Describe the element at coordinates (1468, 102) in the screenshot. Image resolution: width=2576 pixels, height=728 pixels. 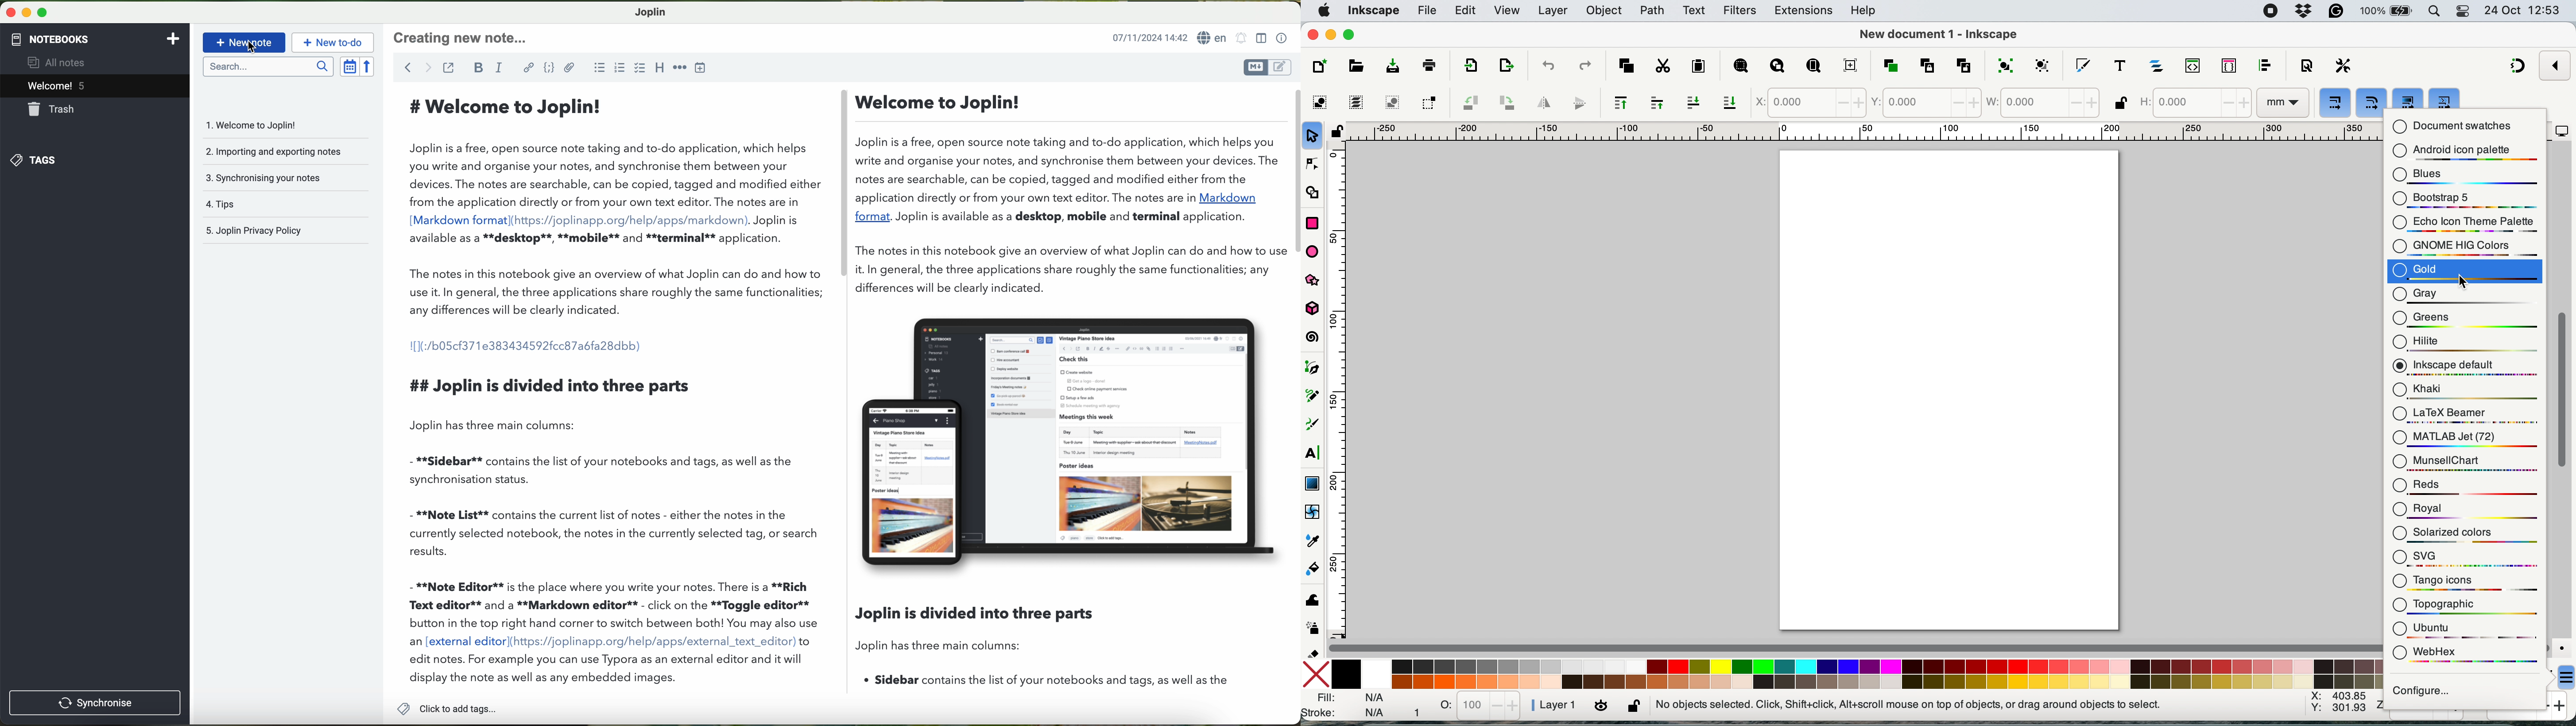
I see `object rotate 90 ccw` at that location.